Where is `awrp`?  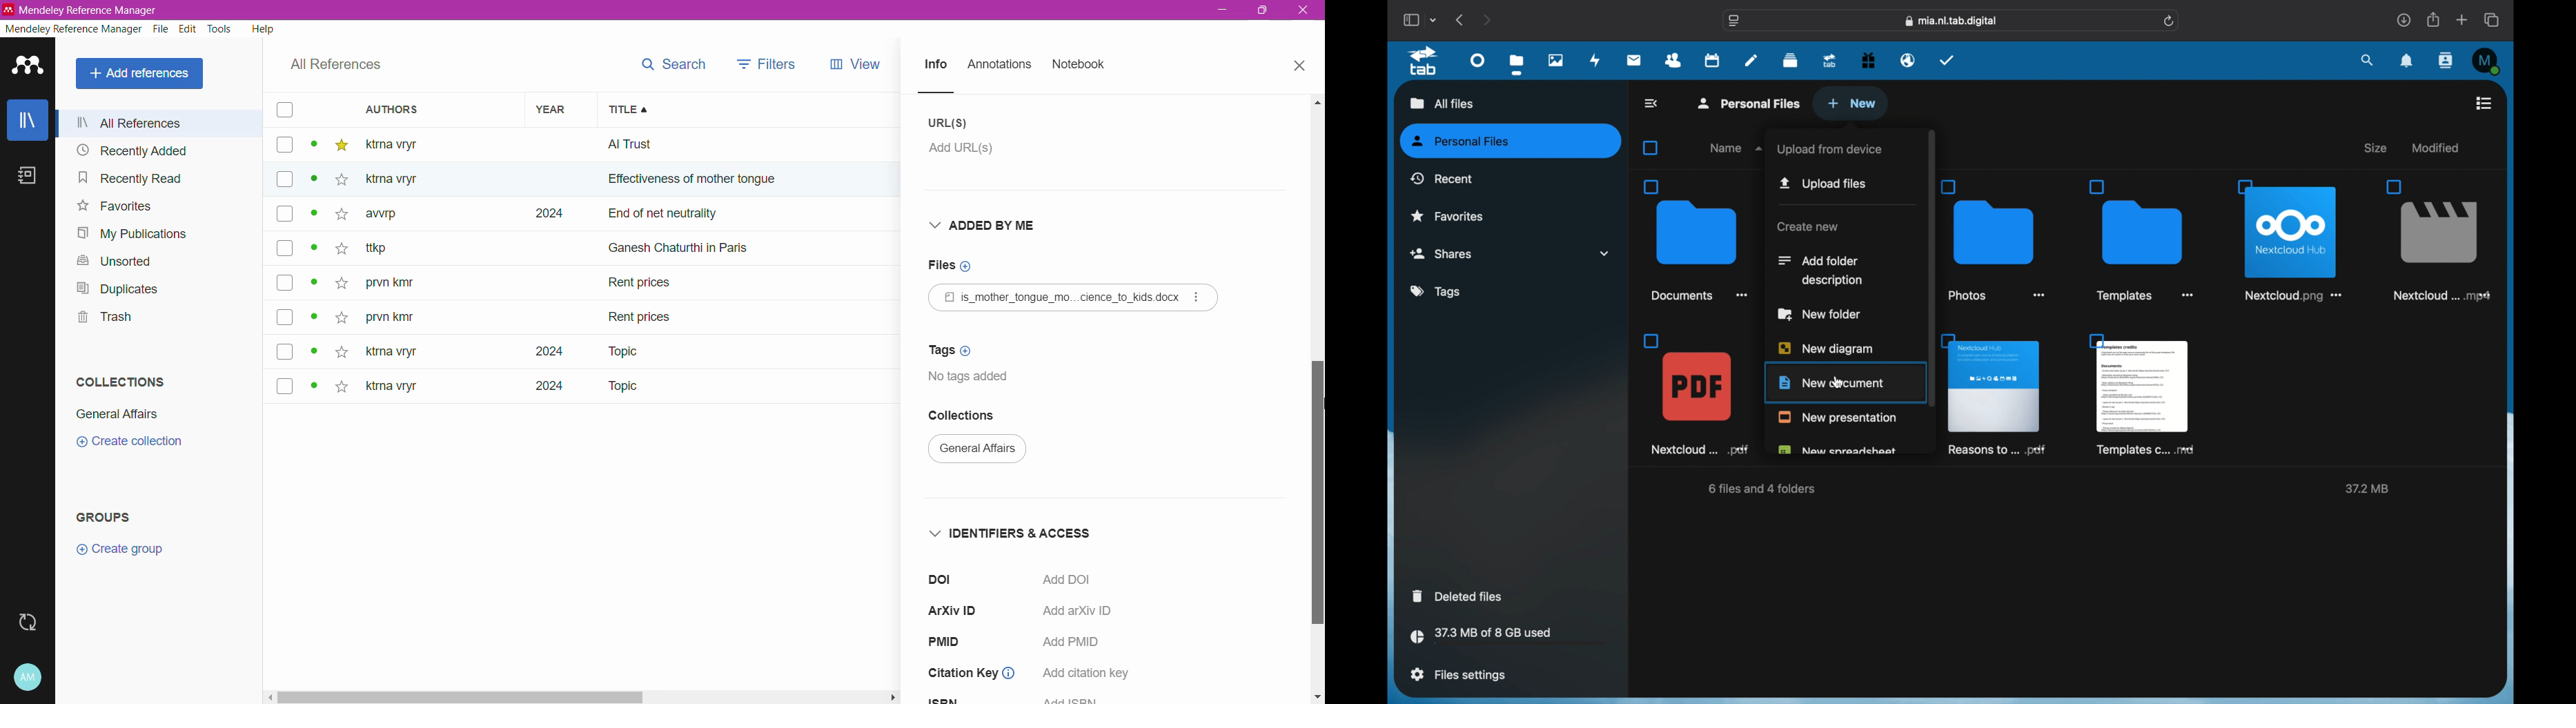
awrp is located at coordinates (392, 218).